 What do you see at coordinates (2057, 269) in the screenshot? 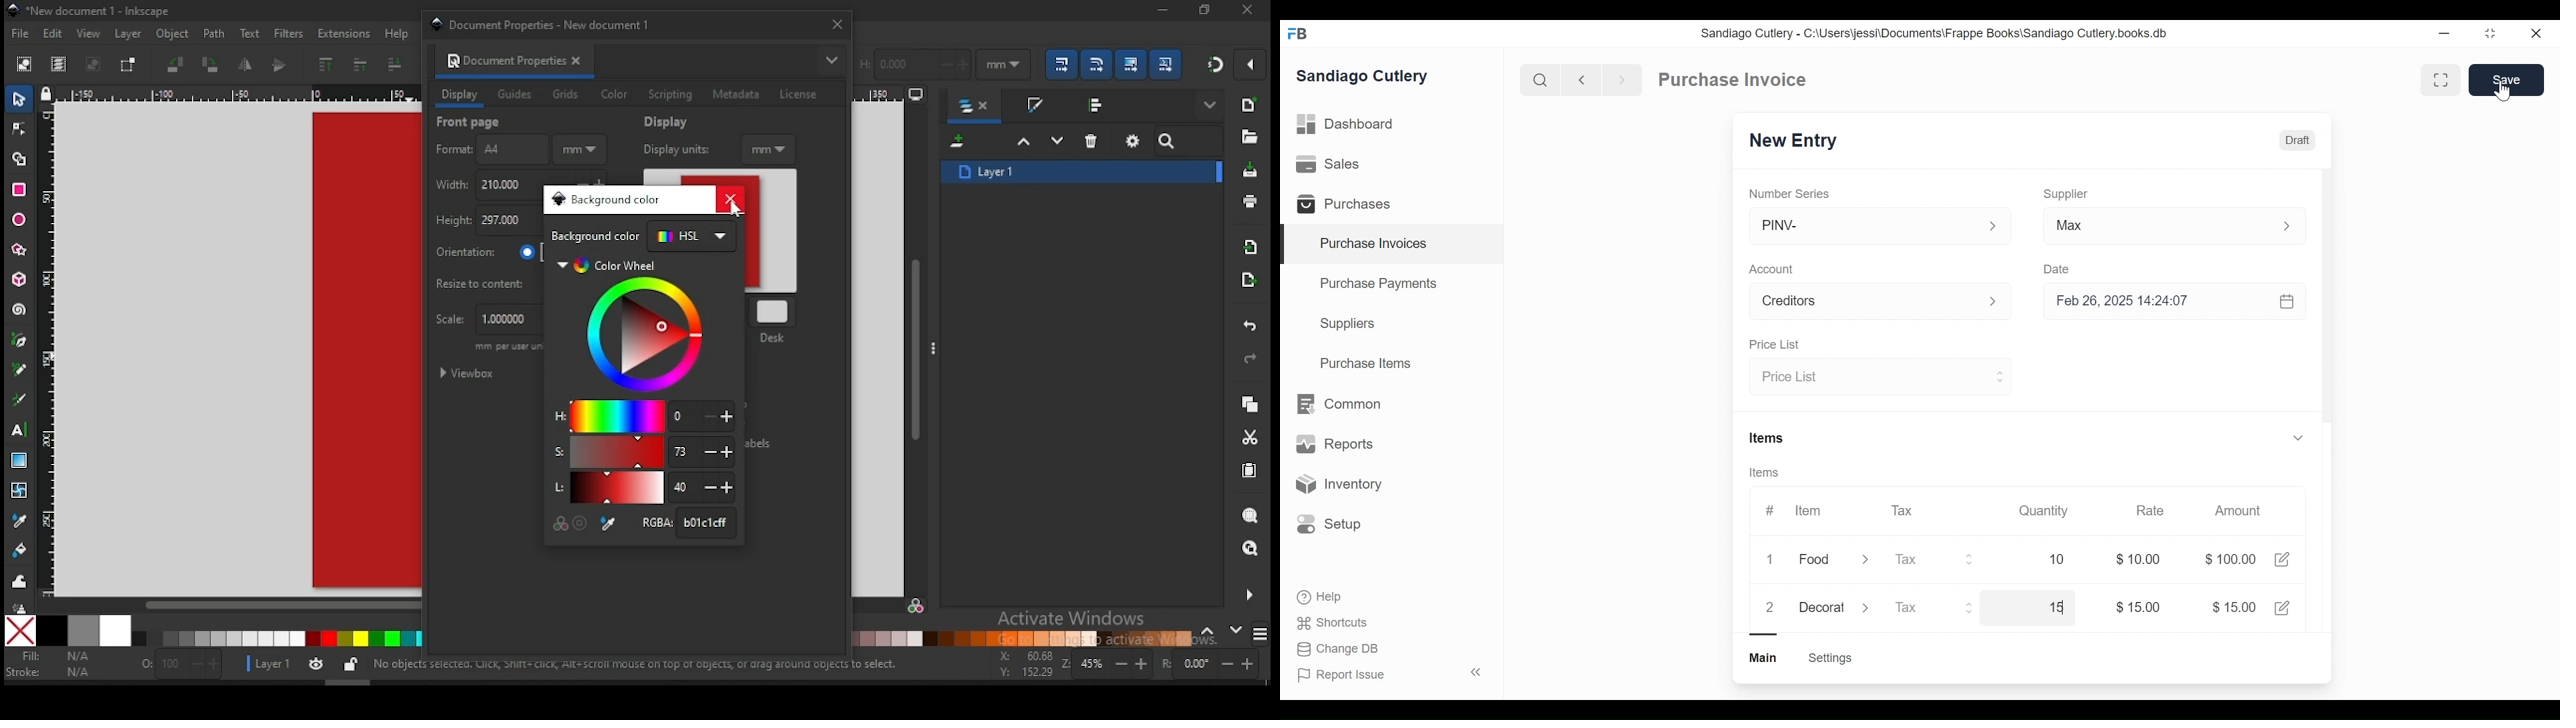
I see `Date` at bounding box center [2057, 269].